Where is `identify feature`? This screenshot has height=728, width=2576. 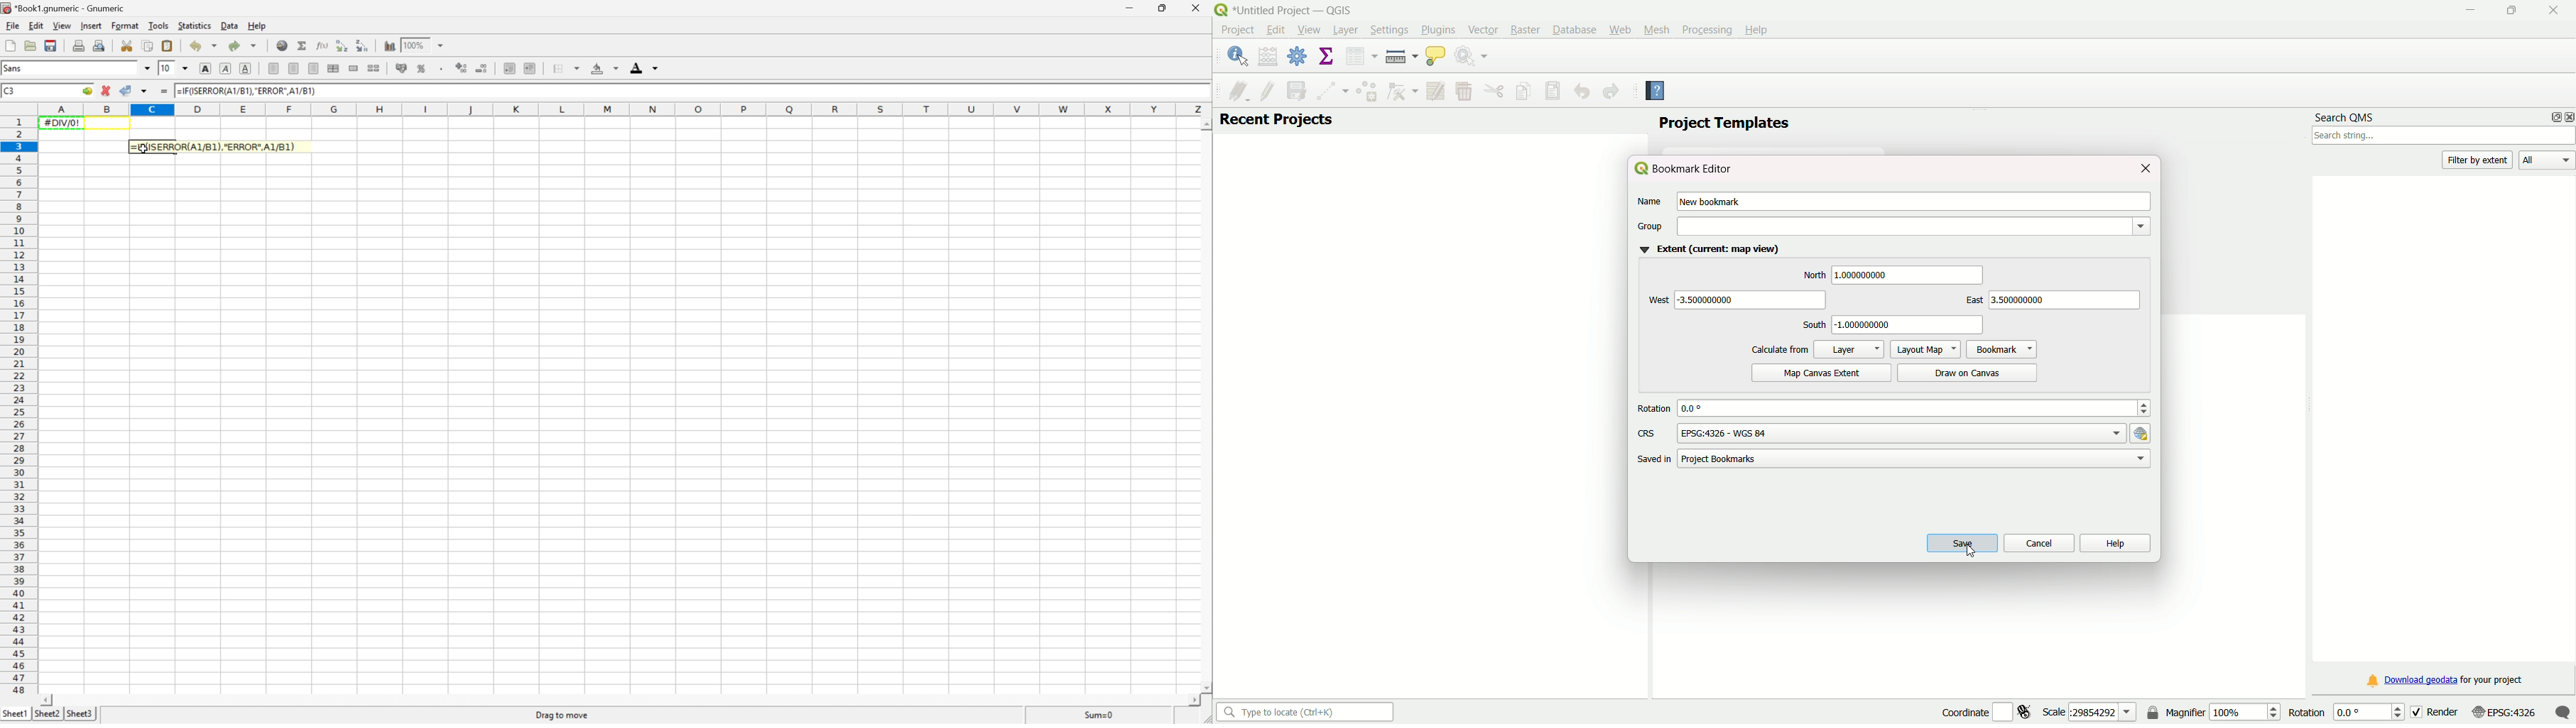
identify feature is located at coordinates (1237, 56).